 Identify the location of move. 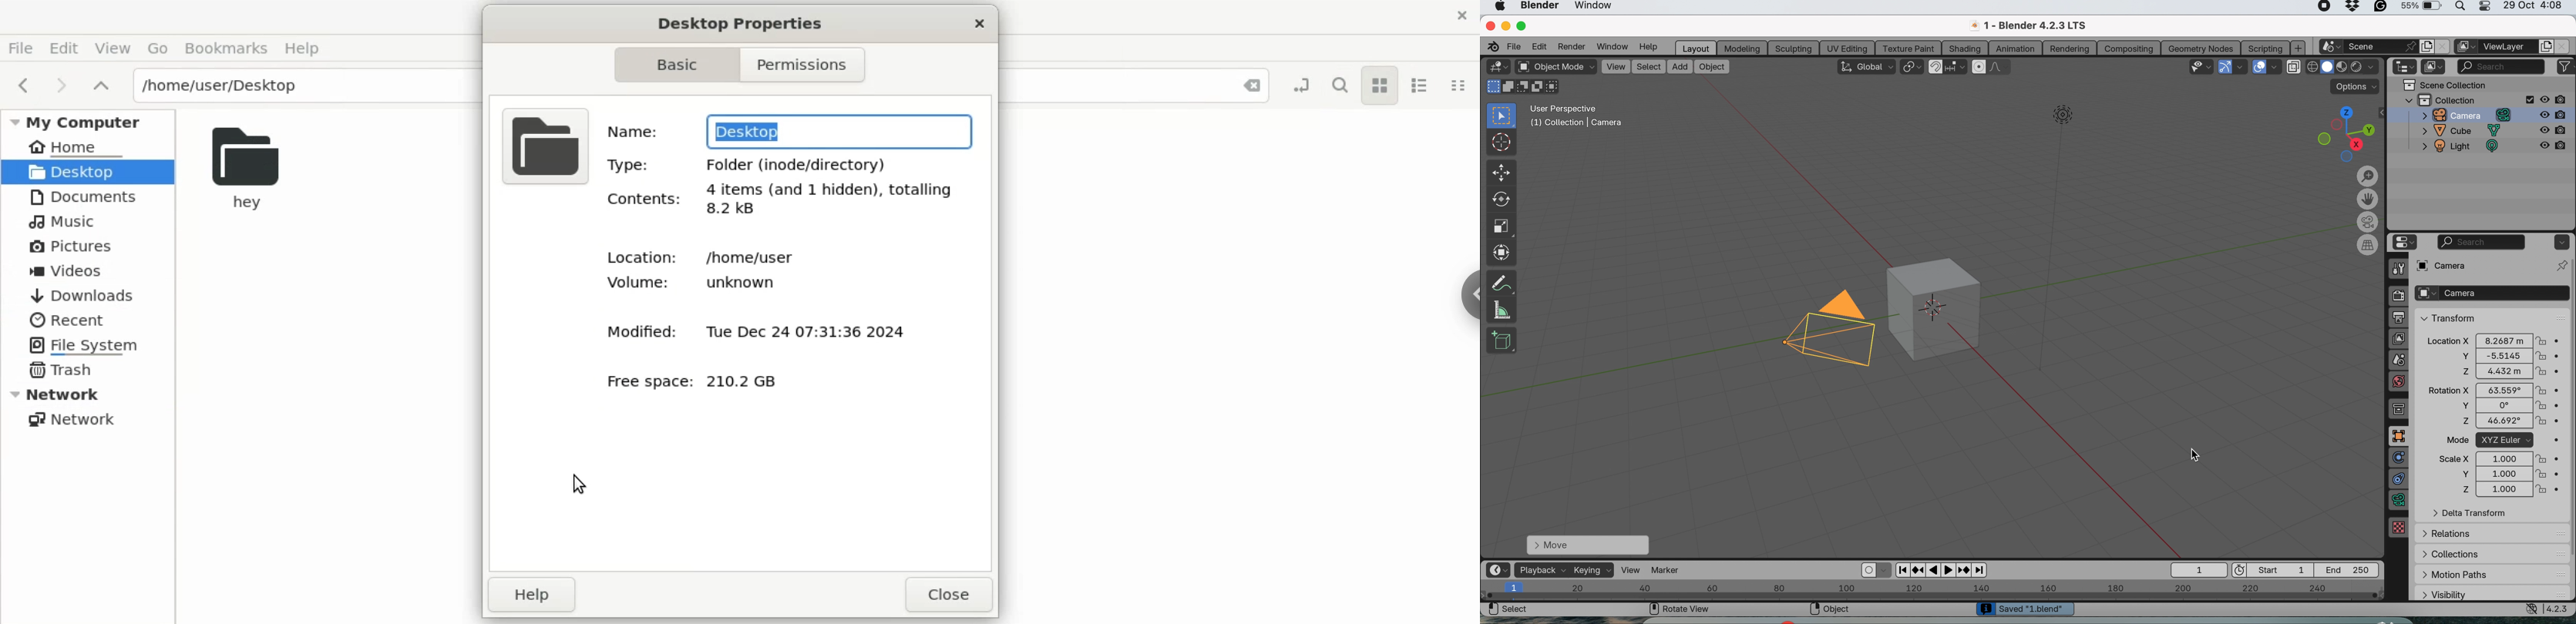
(1584, 544).